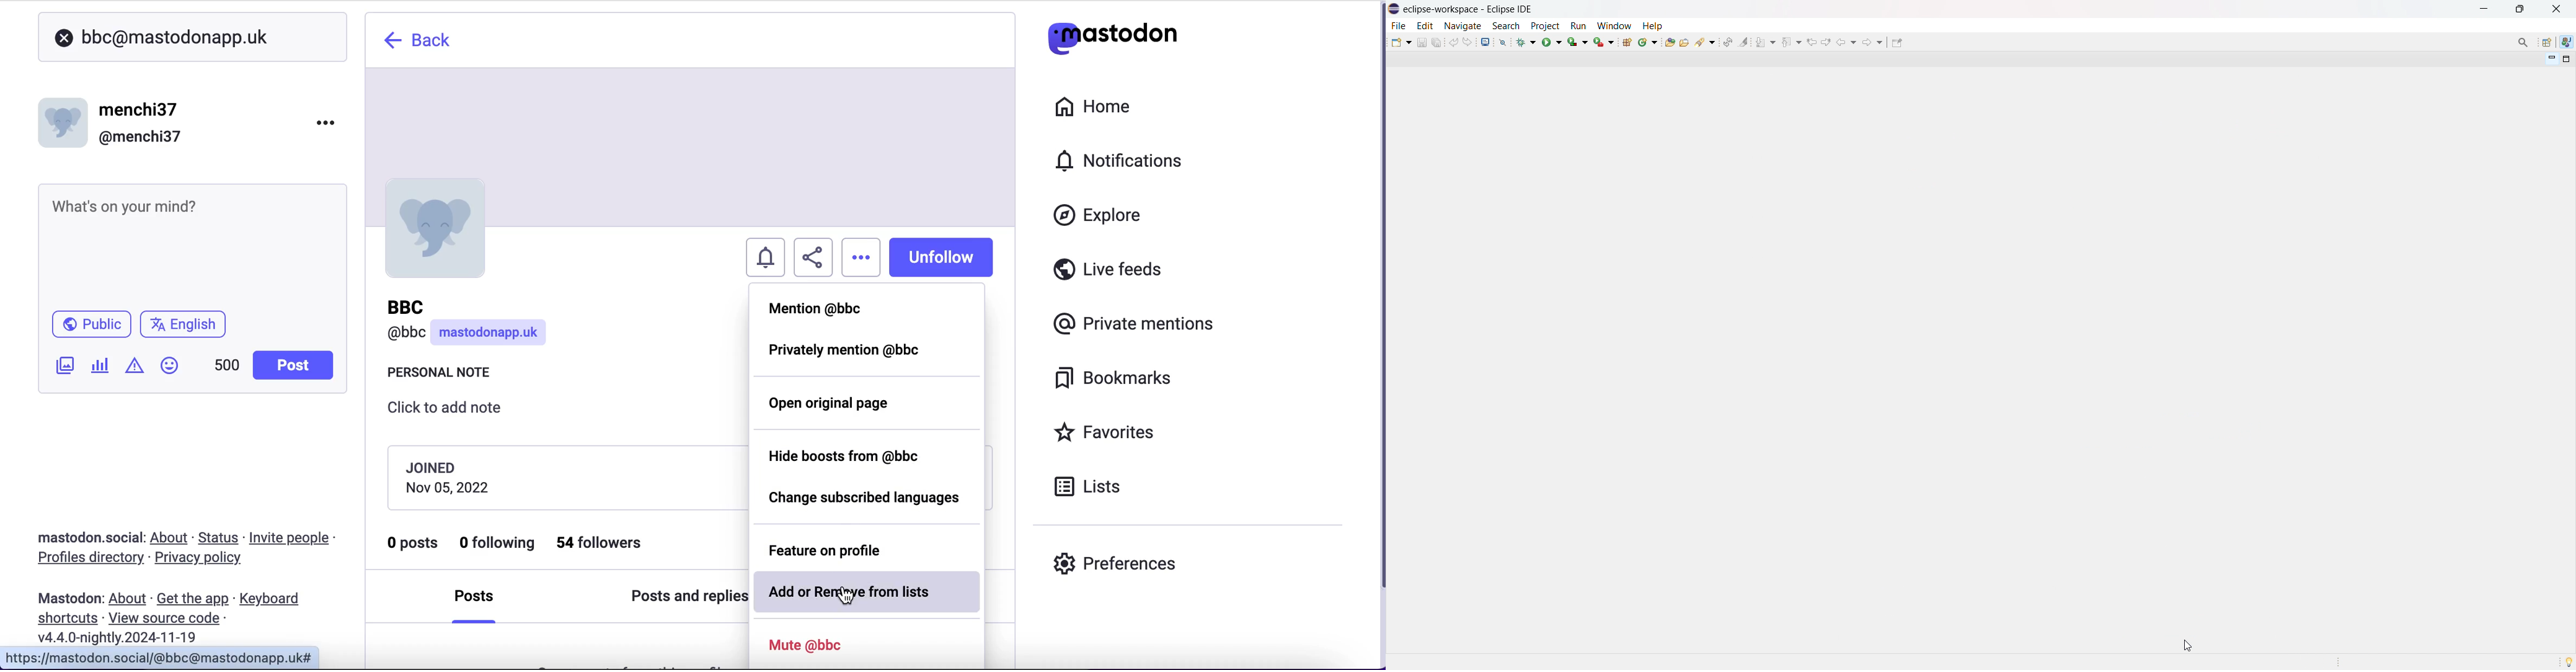  What do you see at coordinates (64, 39) in the screenshot?
I see `close` at bounding box center [64, 39].